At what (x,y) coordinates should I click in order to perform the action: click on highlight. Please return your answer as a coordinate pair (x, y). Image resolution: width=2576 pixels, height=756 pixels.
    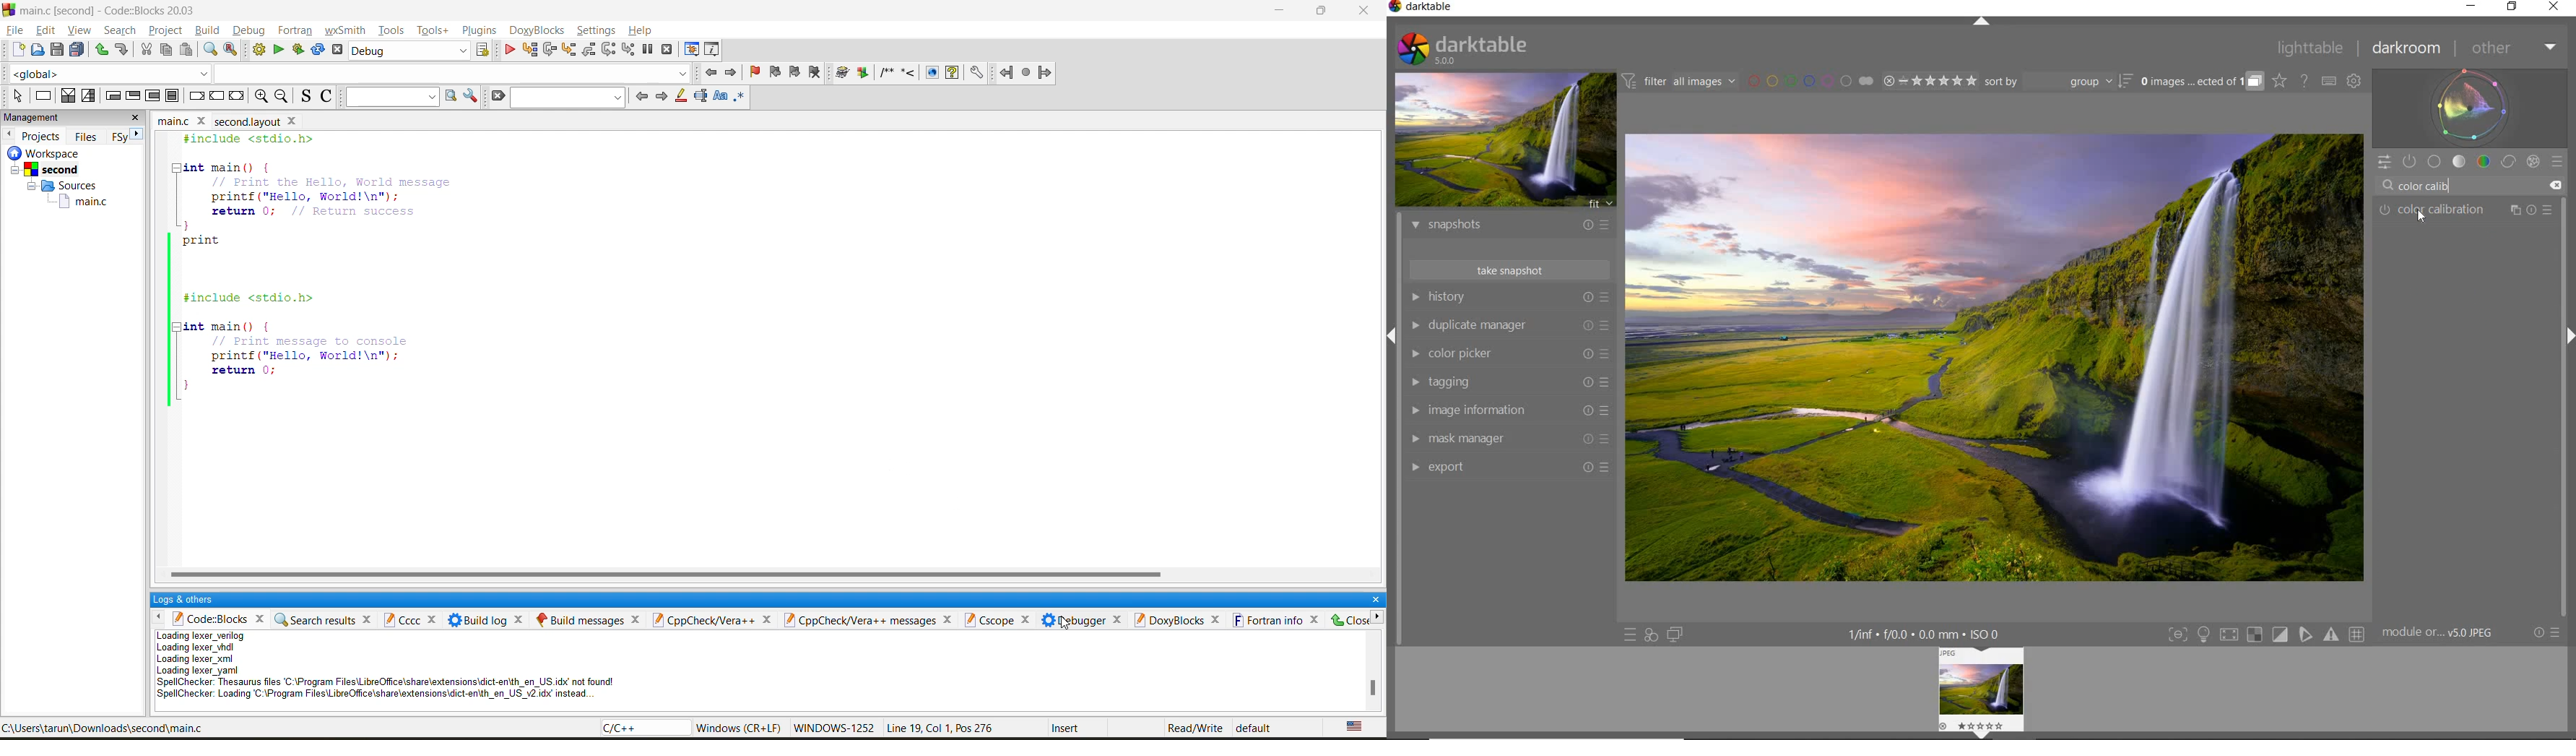
    Looking at the image, I should click on (681, 97).